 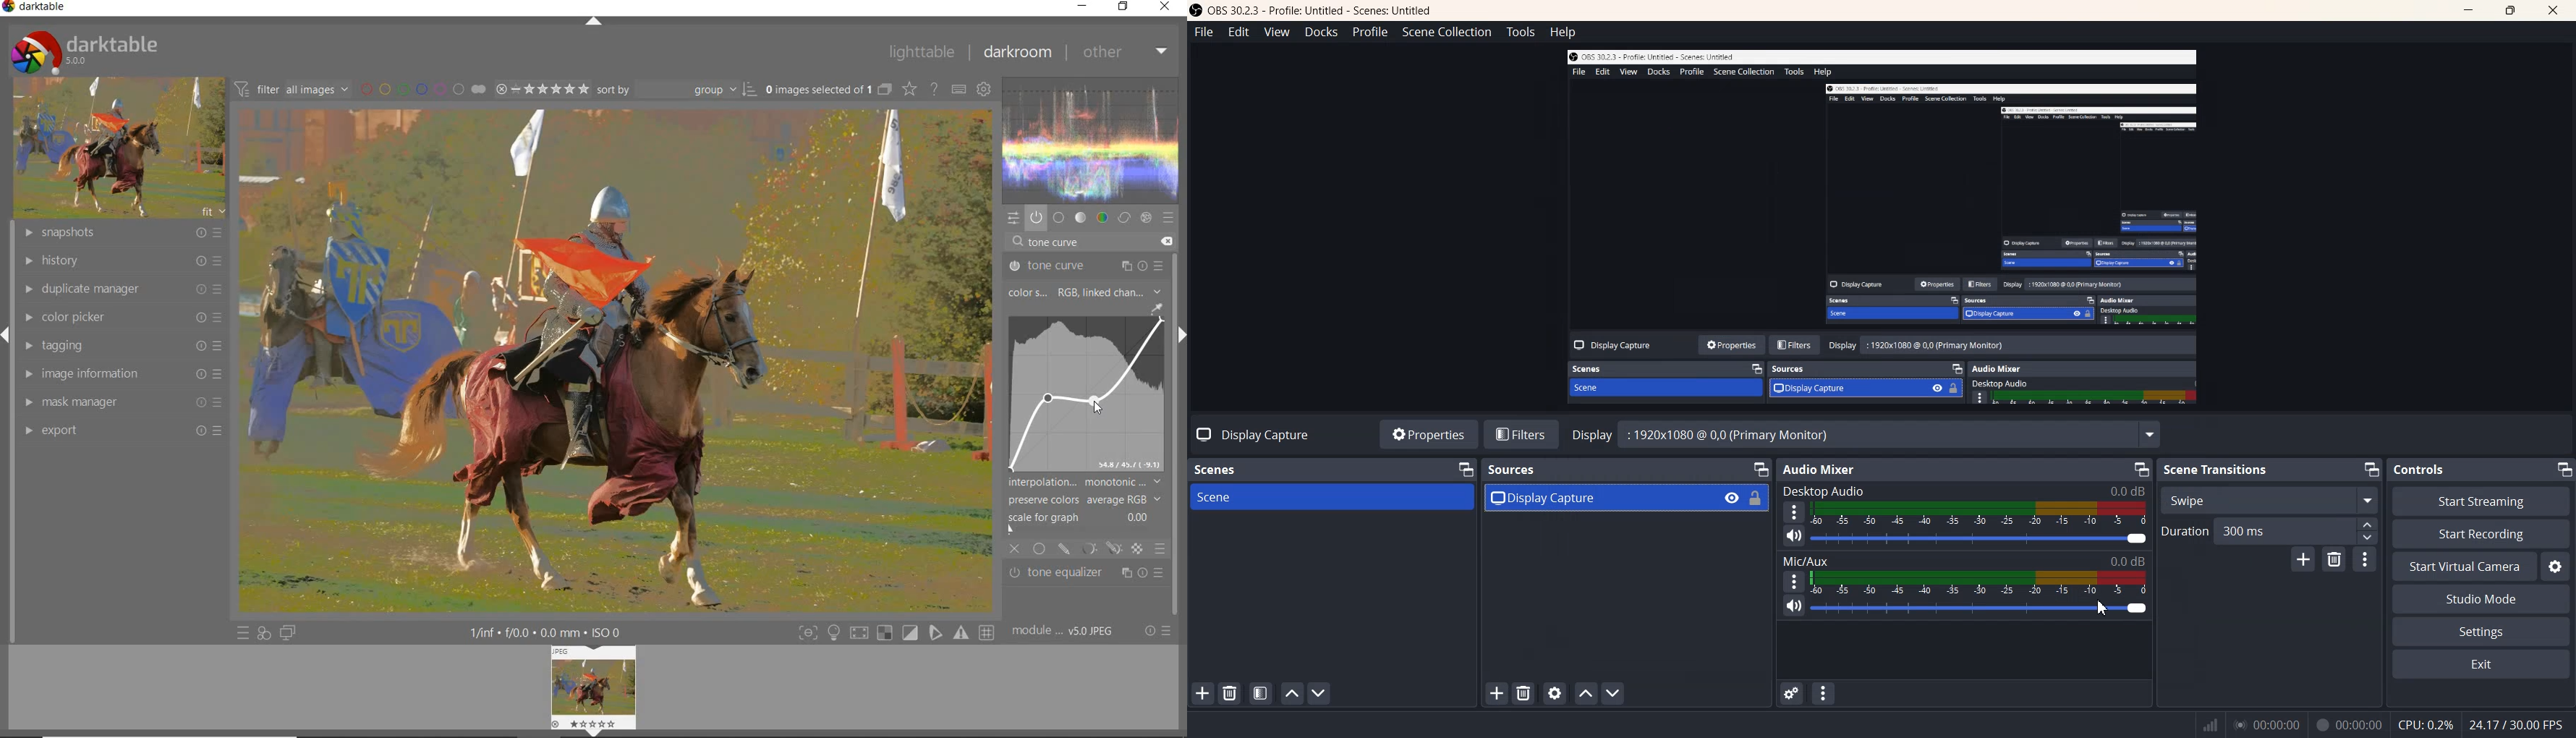 What do you see at coordinates (1040, 549) in the screenshot?
I see `uniformly` at bounding box center [1040, 549].